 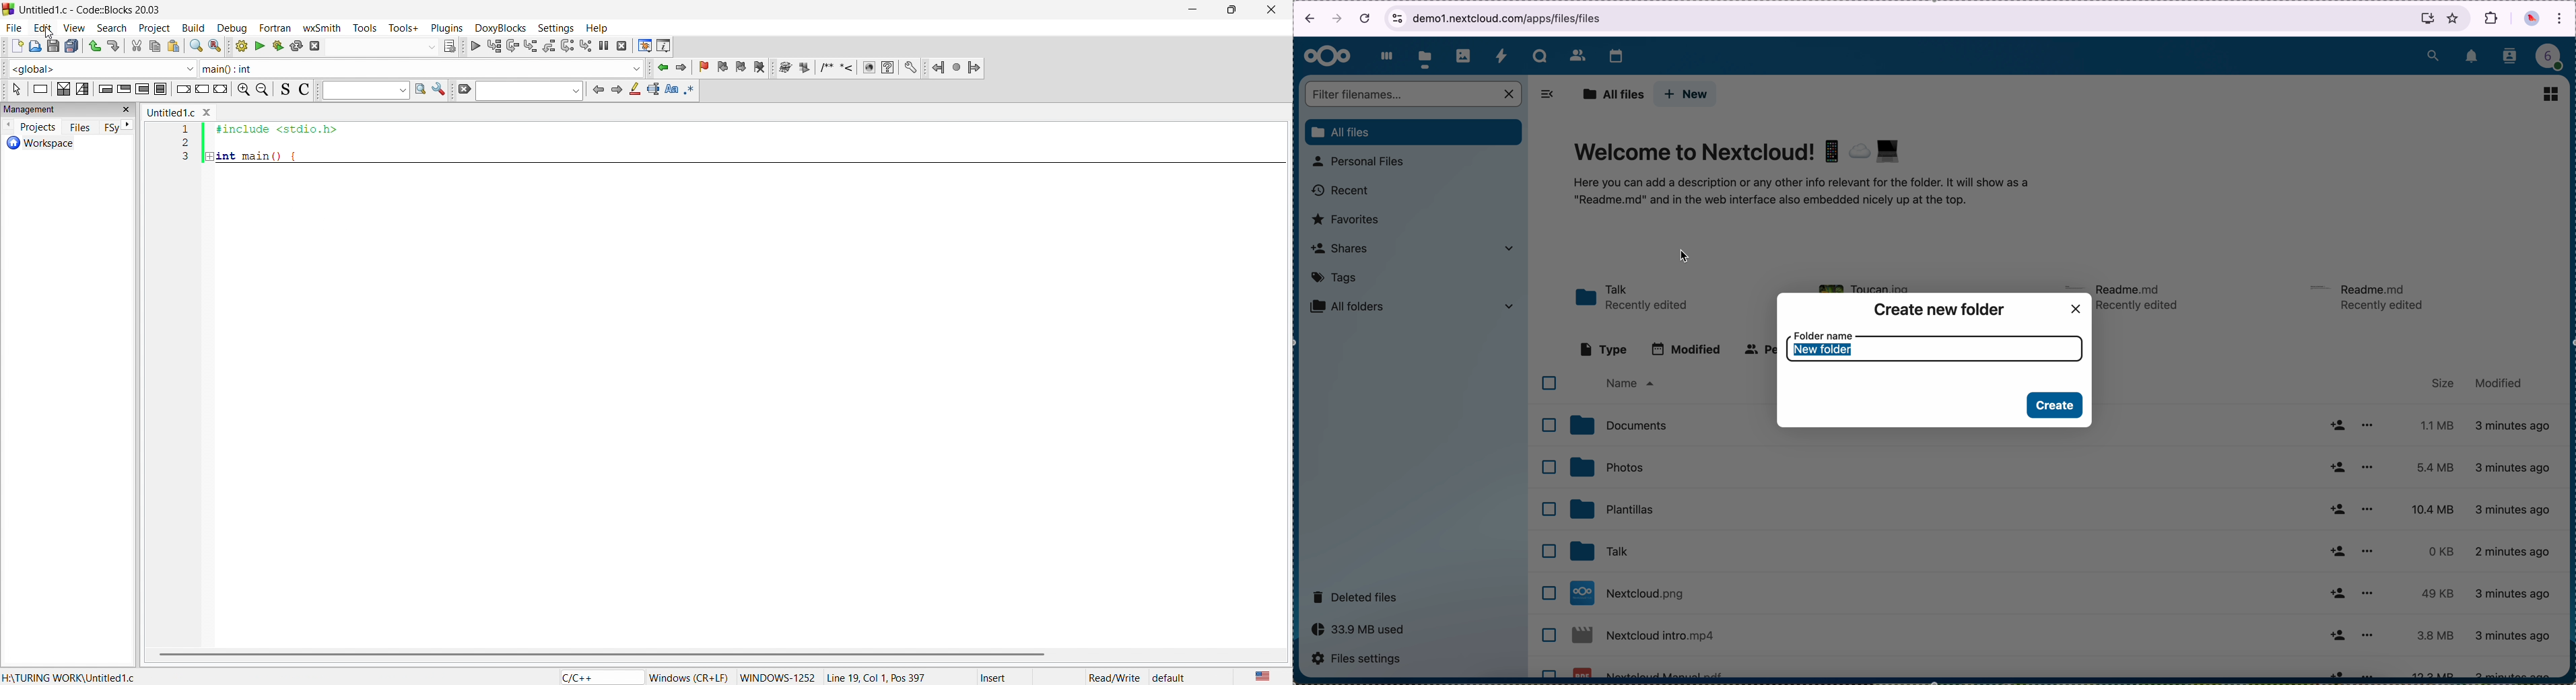 I want to click on run, so click(x=260, y=46).